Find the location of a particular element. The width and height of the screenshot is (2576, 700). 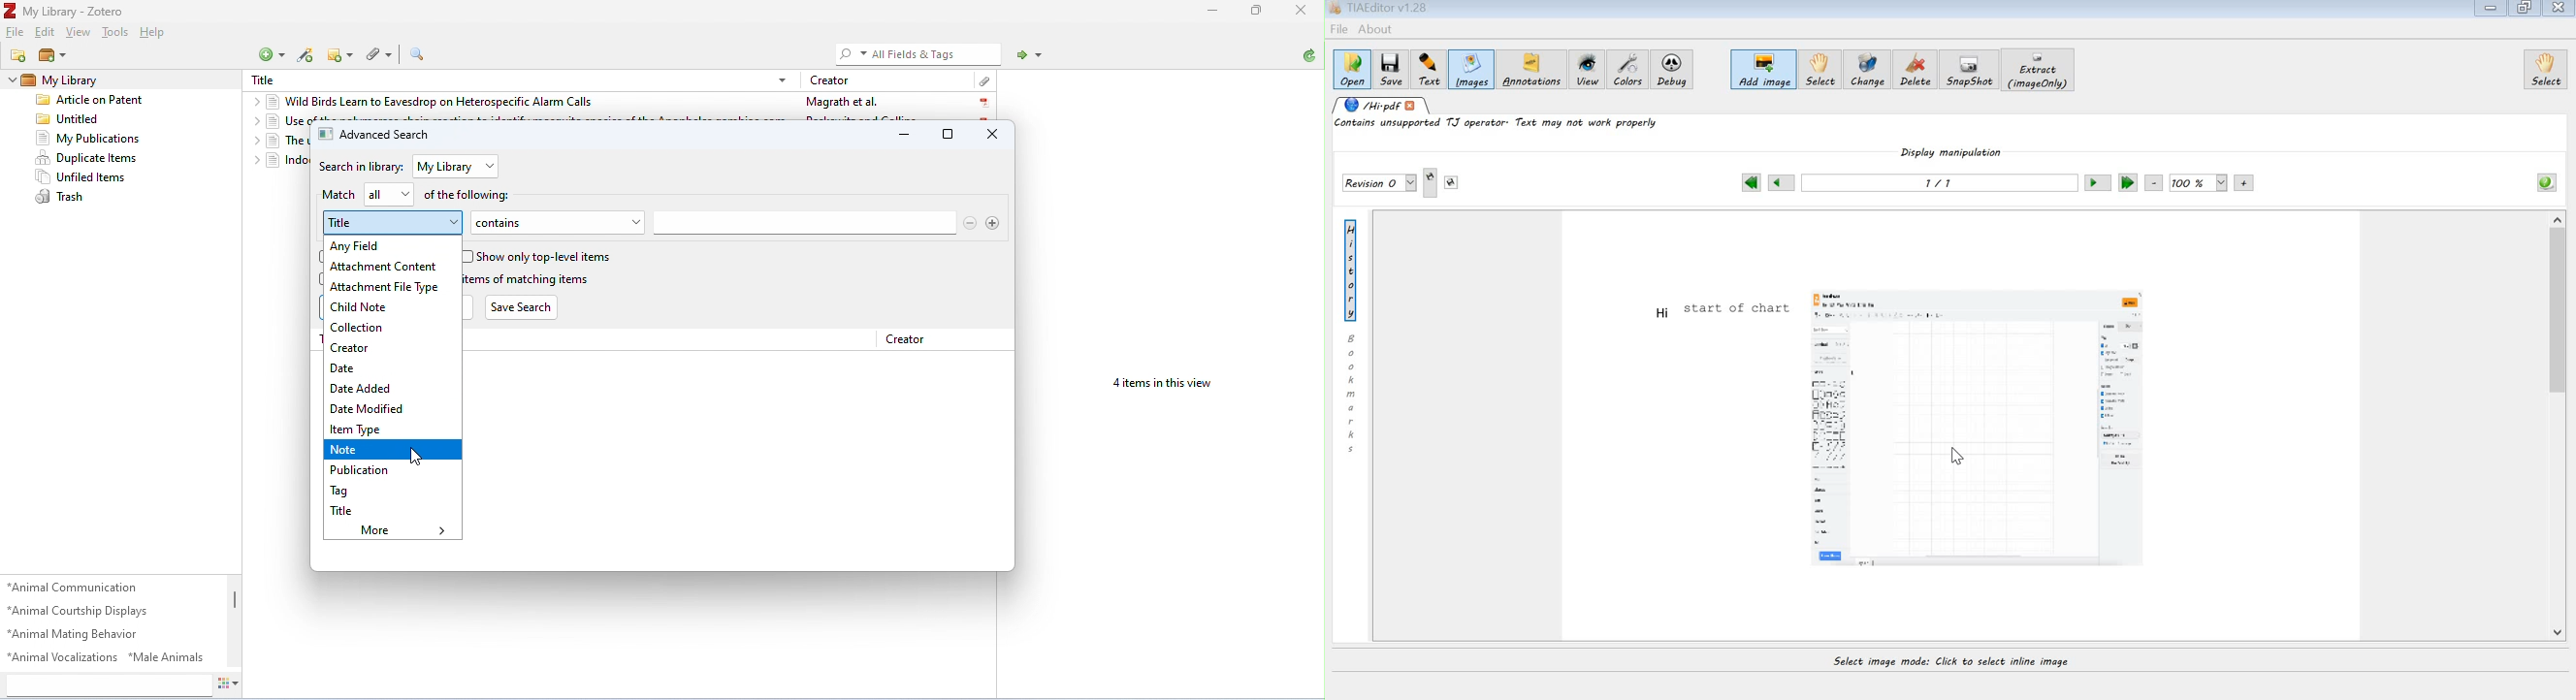

vertical scroll bar is located at coordinates (232, 603).